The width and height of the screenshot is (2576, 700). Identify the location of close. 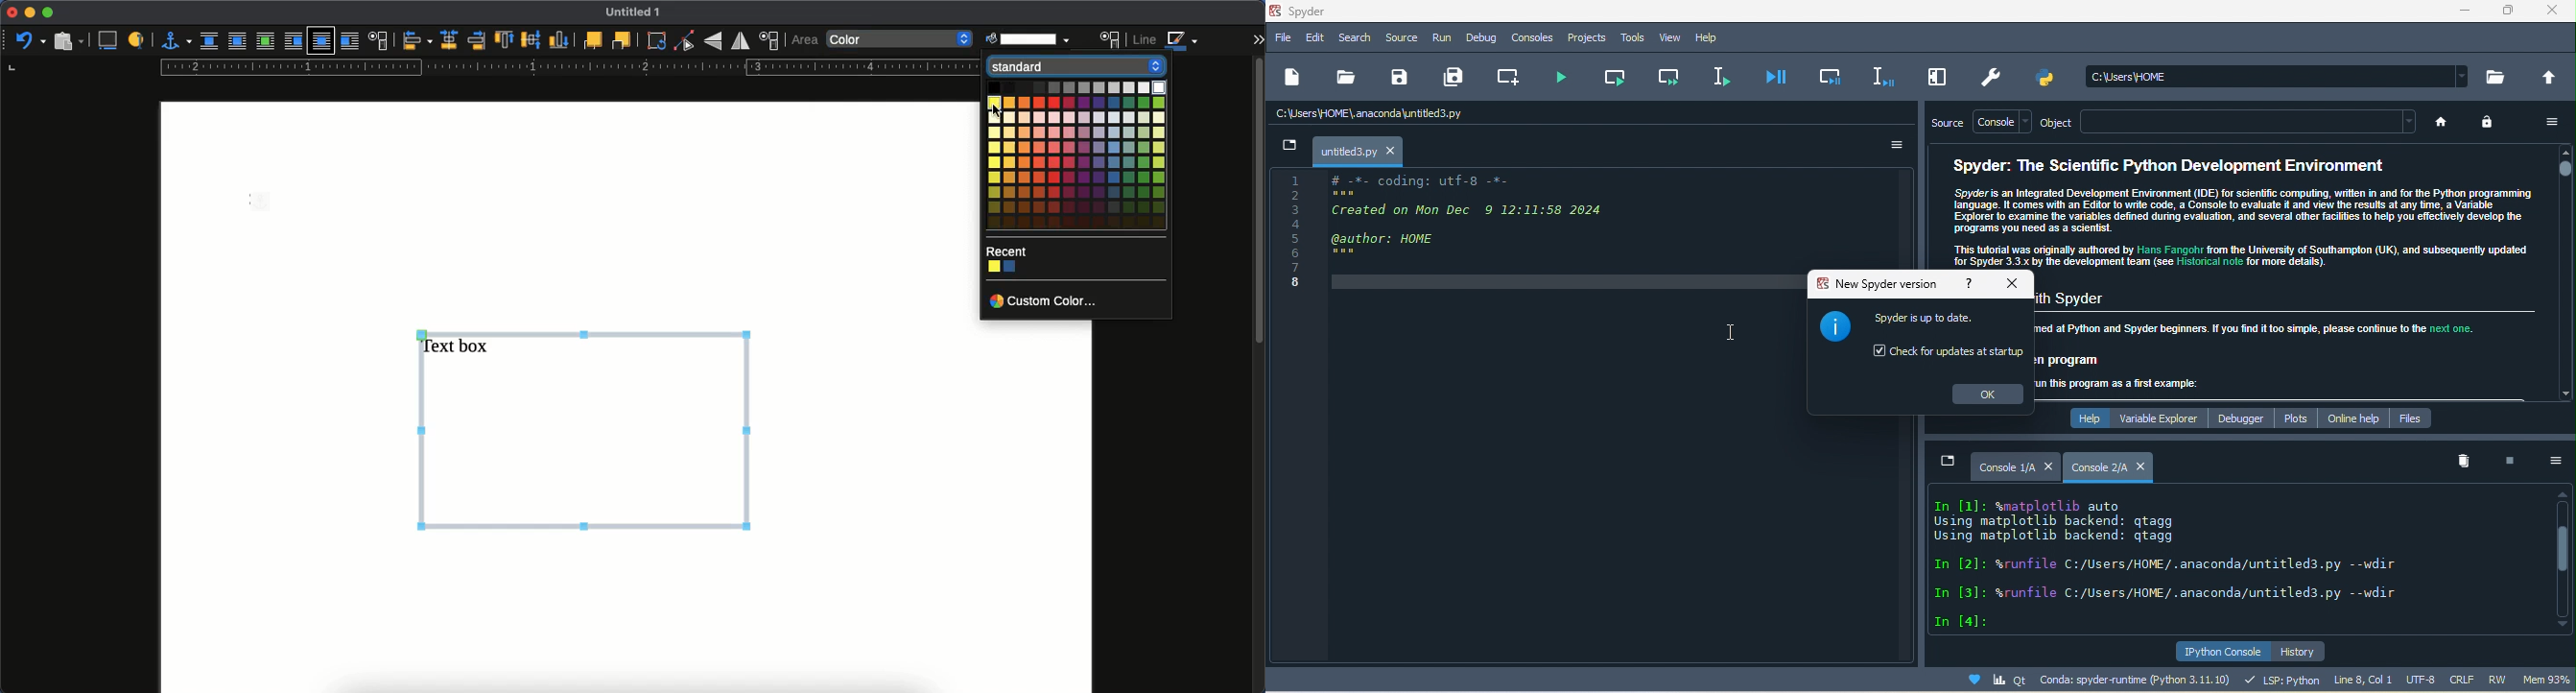
(2048, 465).